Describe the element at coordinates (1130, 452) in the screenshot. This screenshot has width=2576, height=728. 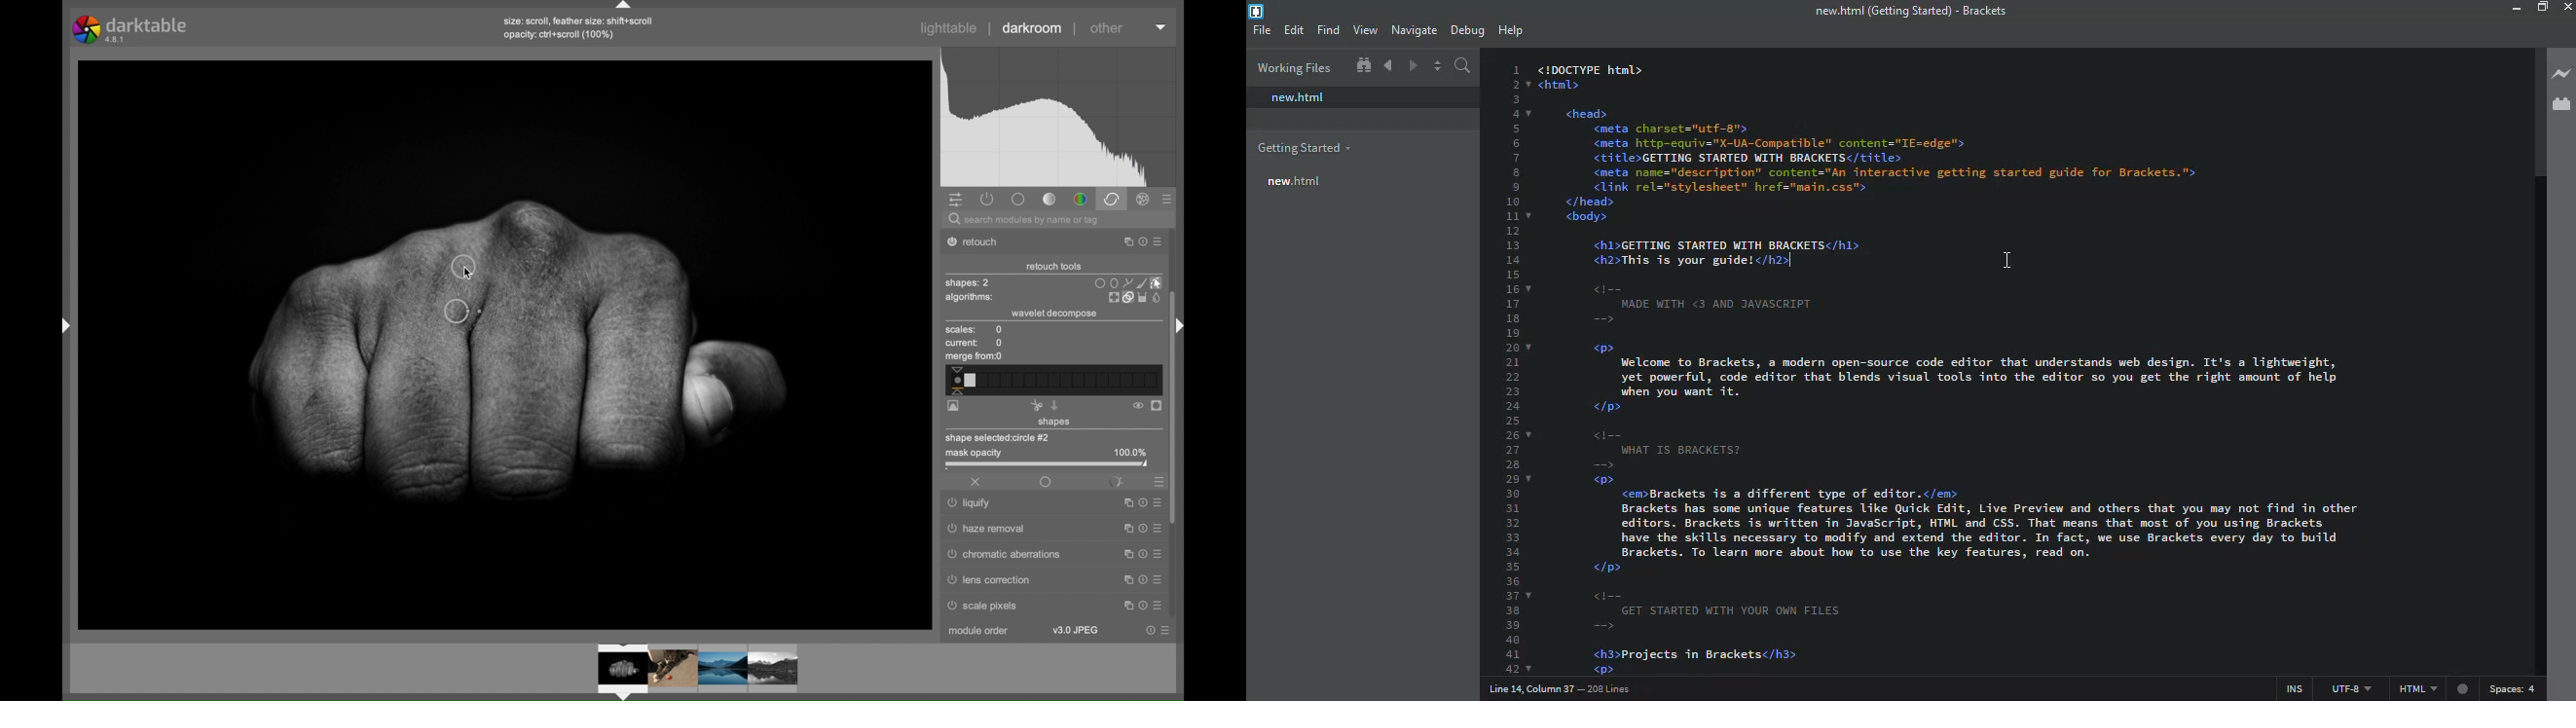
I see `100%` at that location.